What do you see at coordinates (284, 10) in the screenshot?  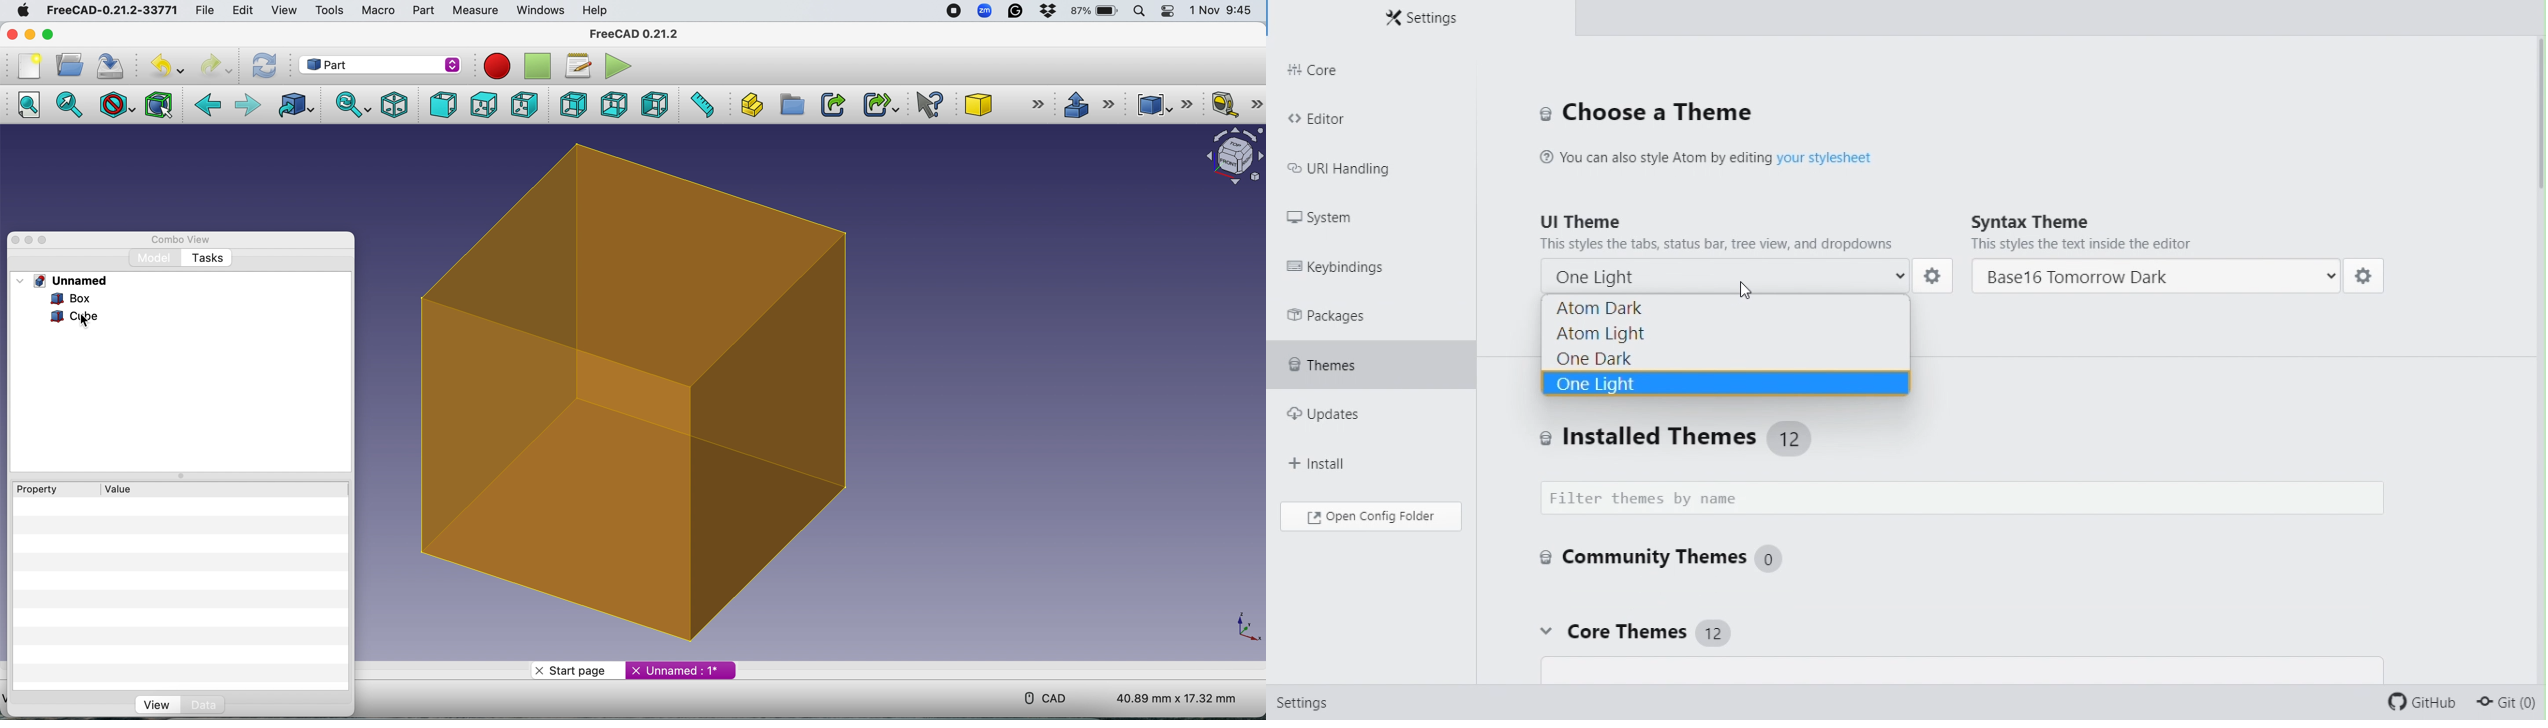 I see `View` at bounding box center [284, 10].